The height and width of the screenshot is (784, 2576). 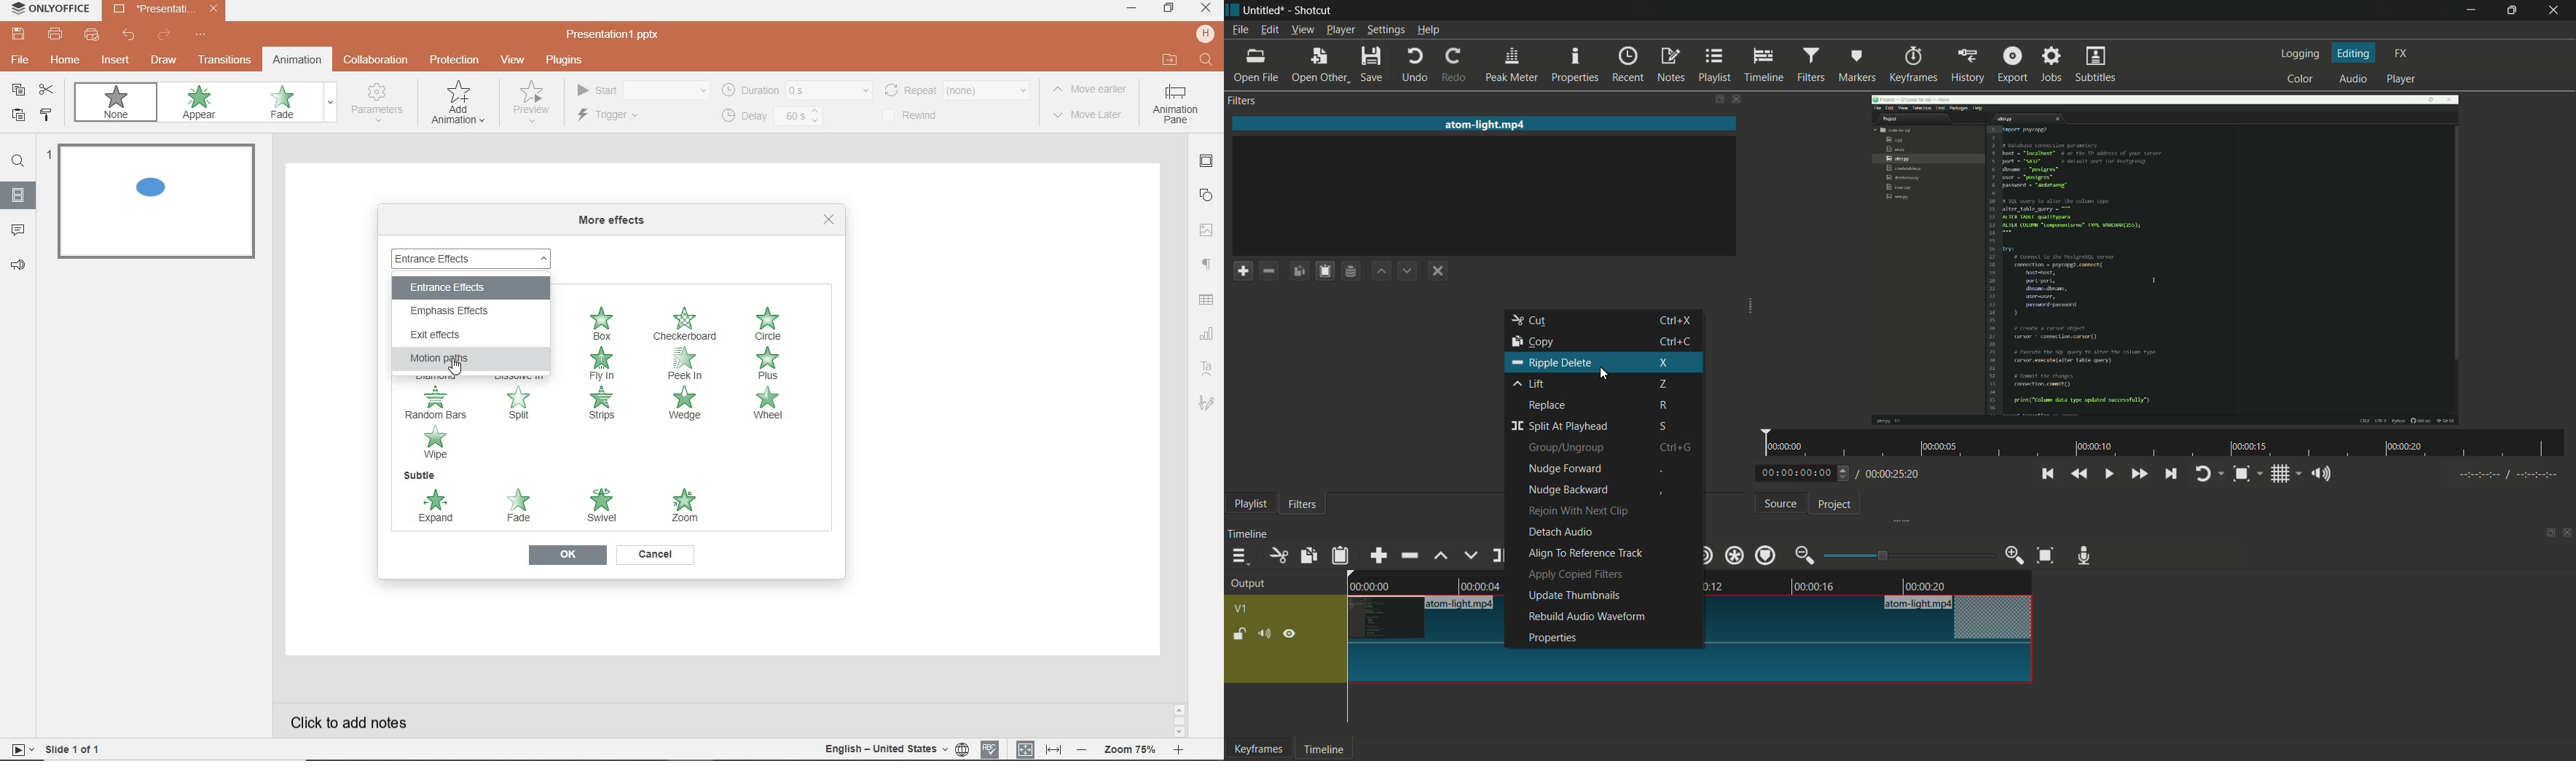 I want to click on WHEEL, so click(x=767, y=405).